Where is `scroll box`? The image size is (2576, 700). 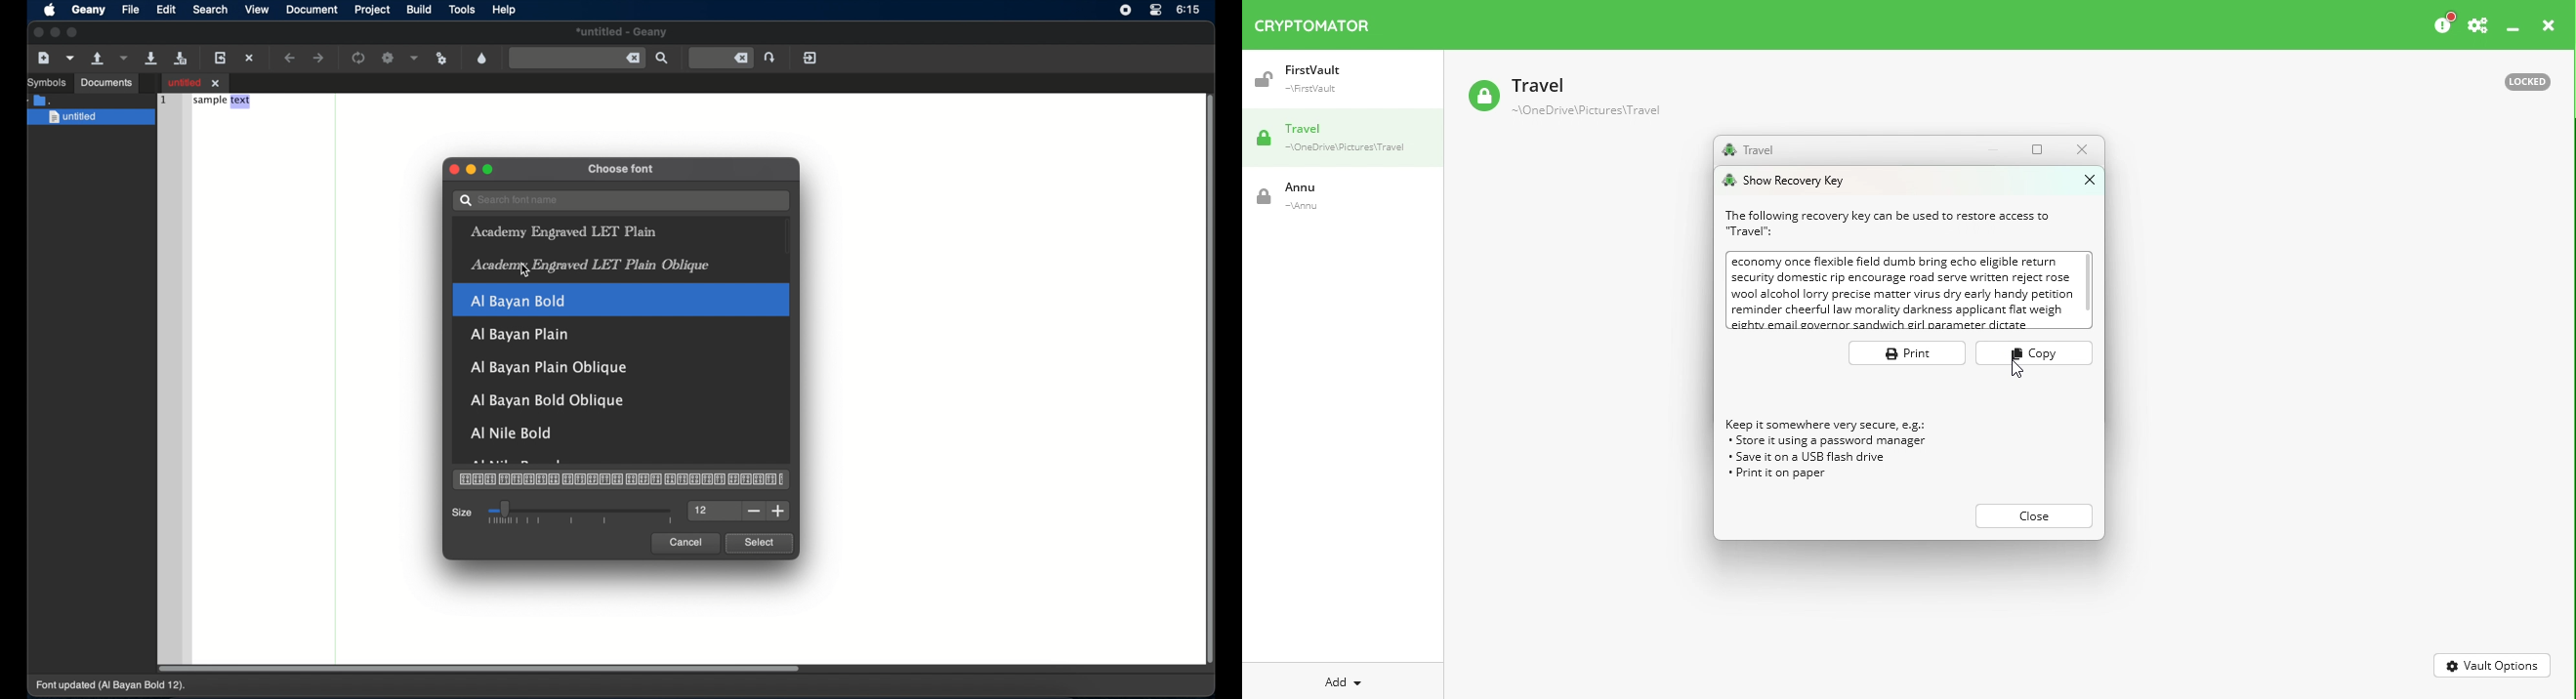 scroll box is located at coordinates (479, 669).